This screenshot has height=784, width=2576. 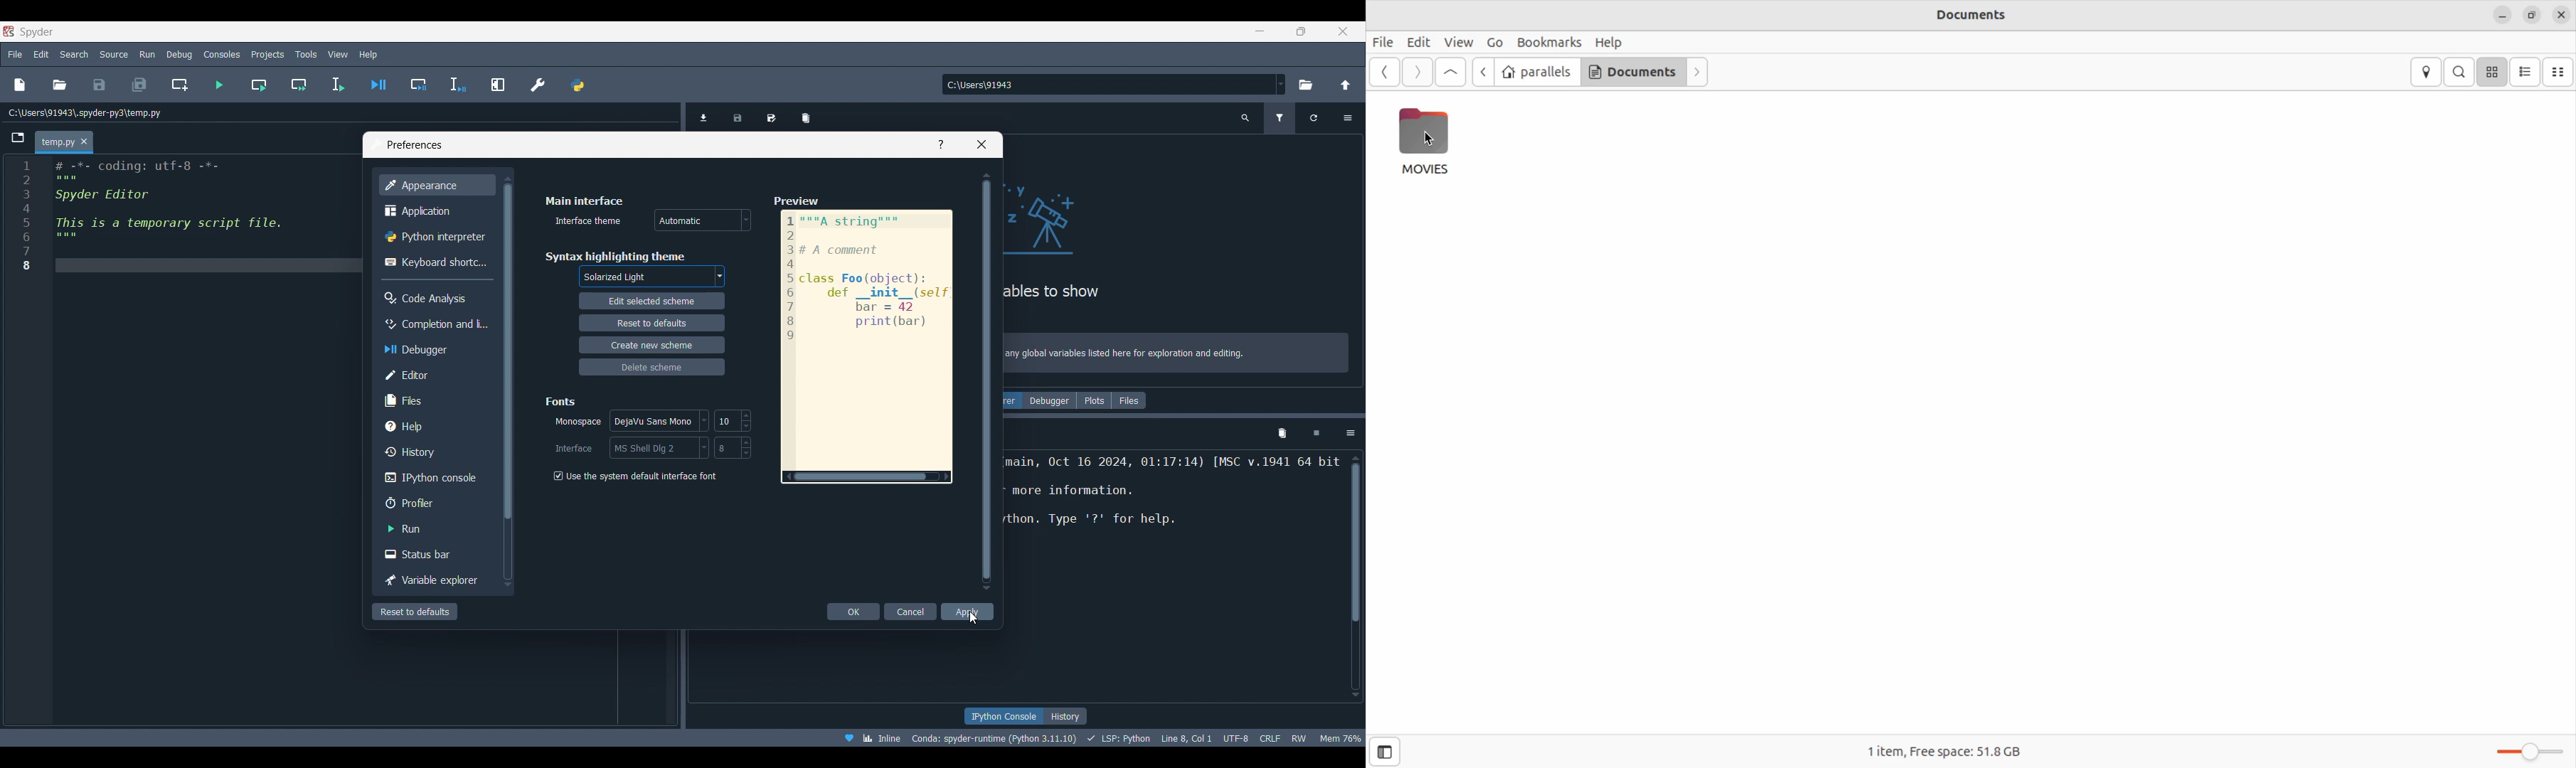 I want to click on Plots, so click(x=1094, y=400).